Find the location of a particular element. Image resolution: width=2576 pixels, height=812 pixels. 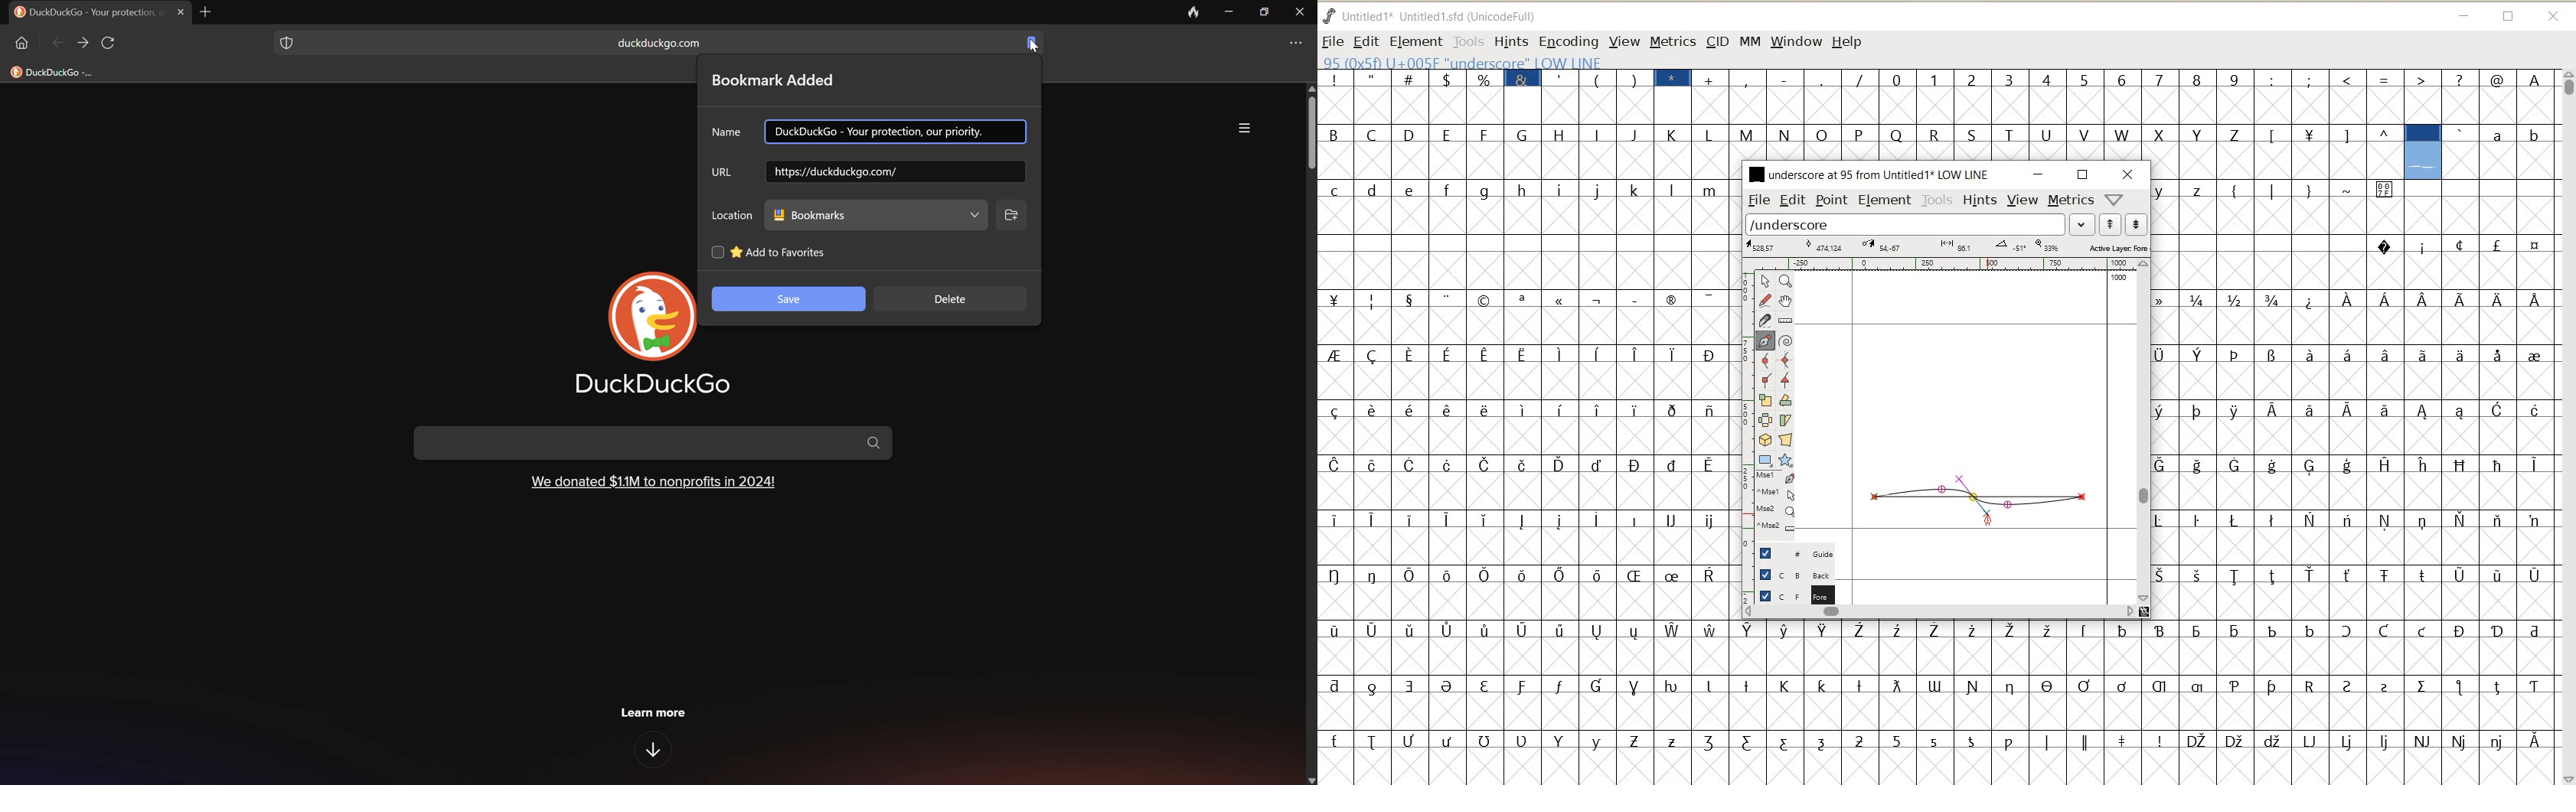

CURSOR POSITION is located at coordinates (1991, 521).